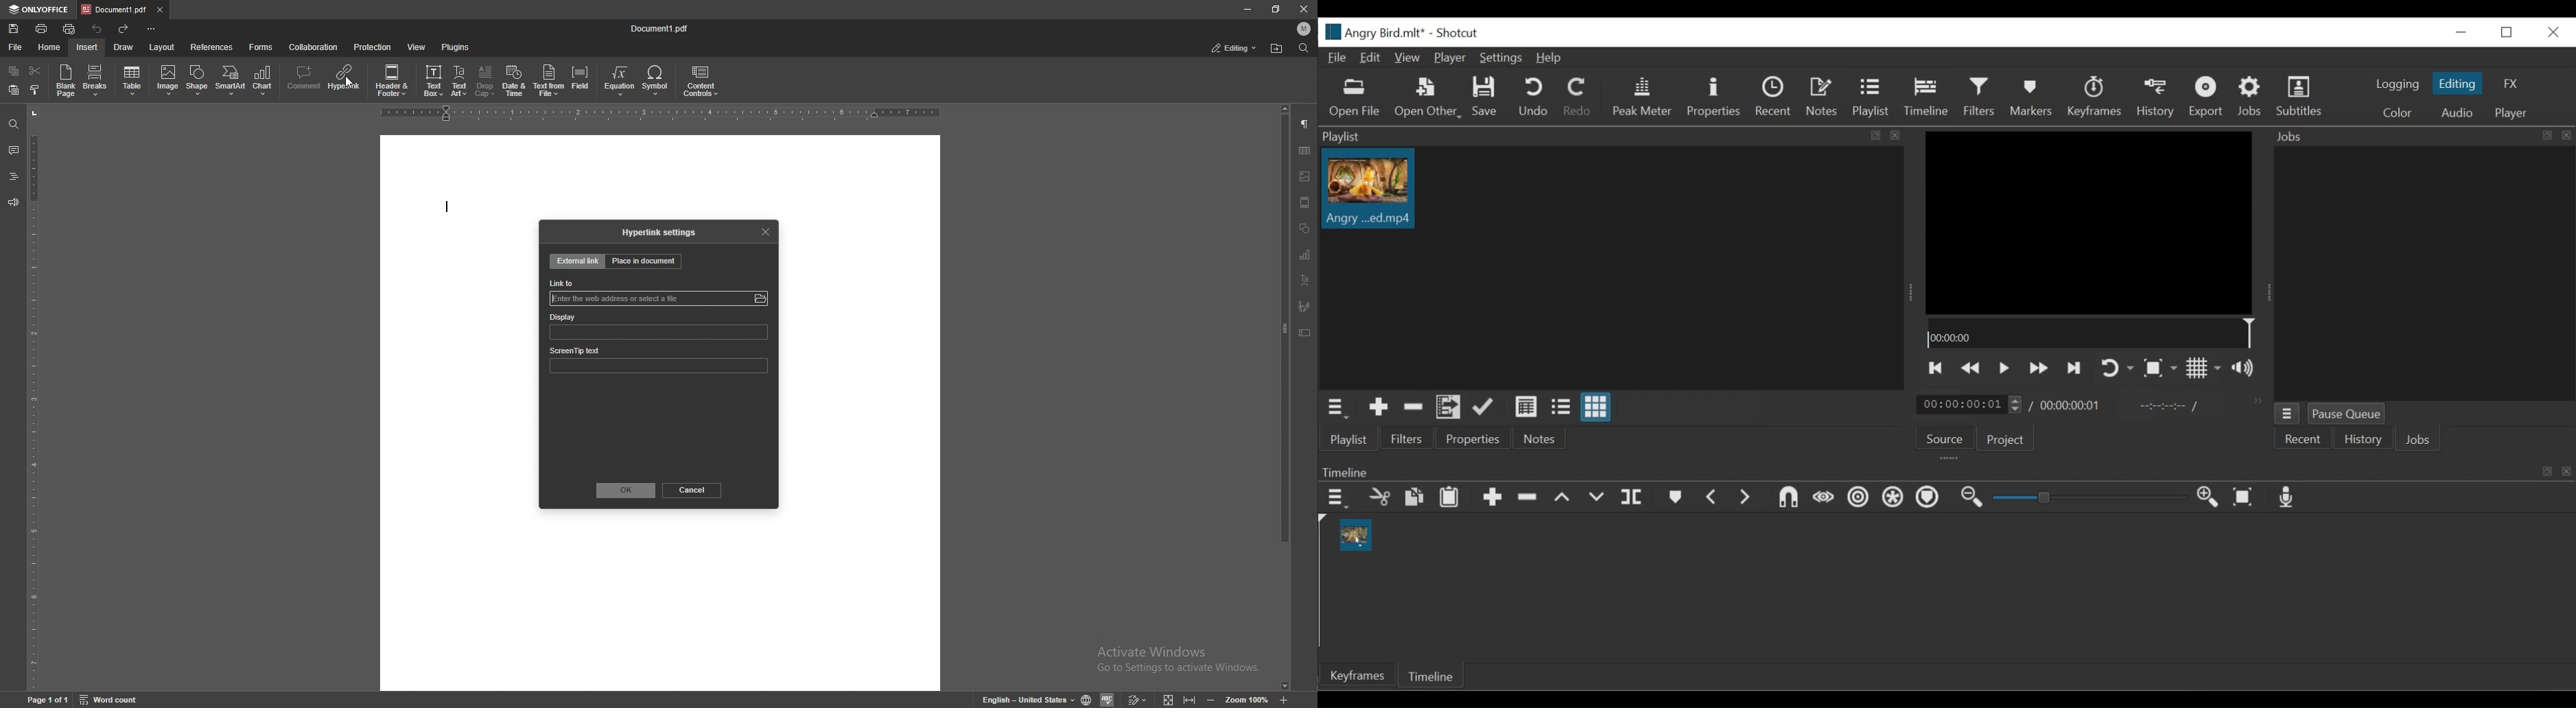 Image resolution: width=2576 pixels, height=728 pixels. What do you see at coordinates (14, 89) in the screenshot?
I see `paste` at bounding box center [14, 89].